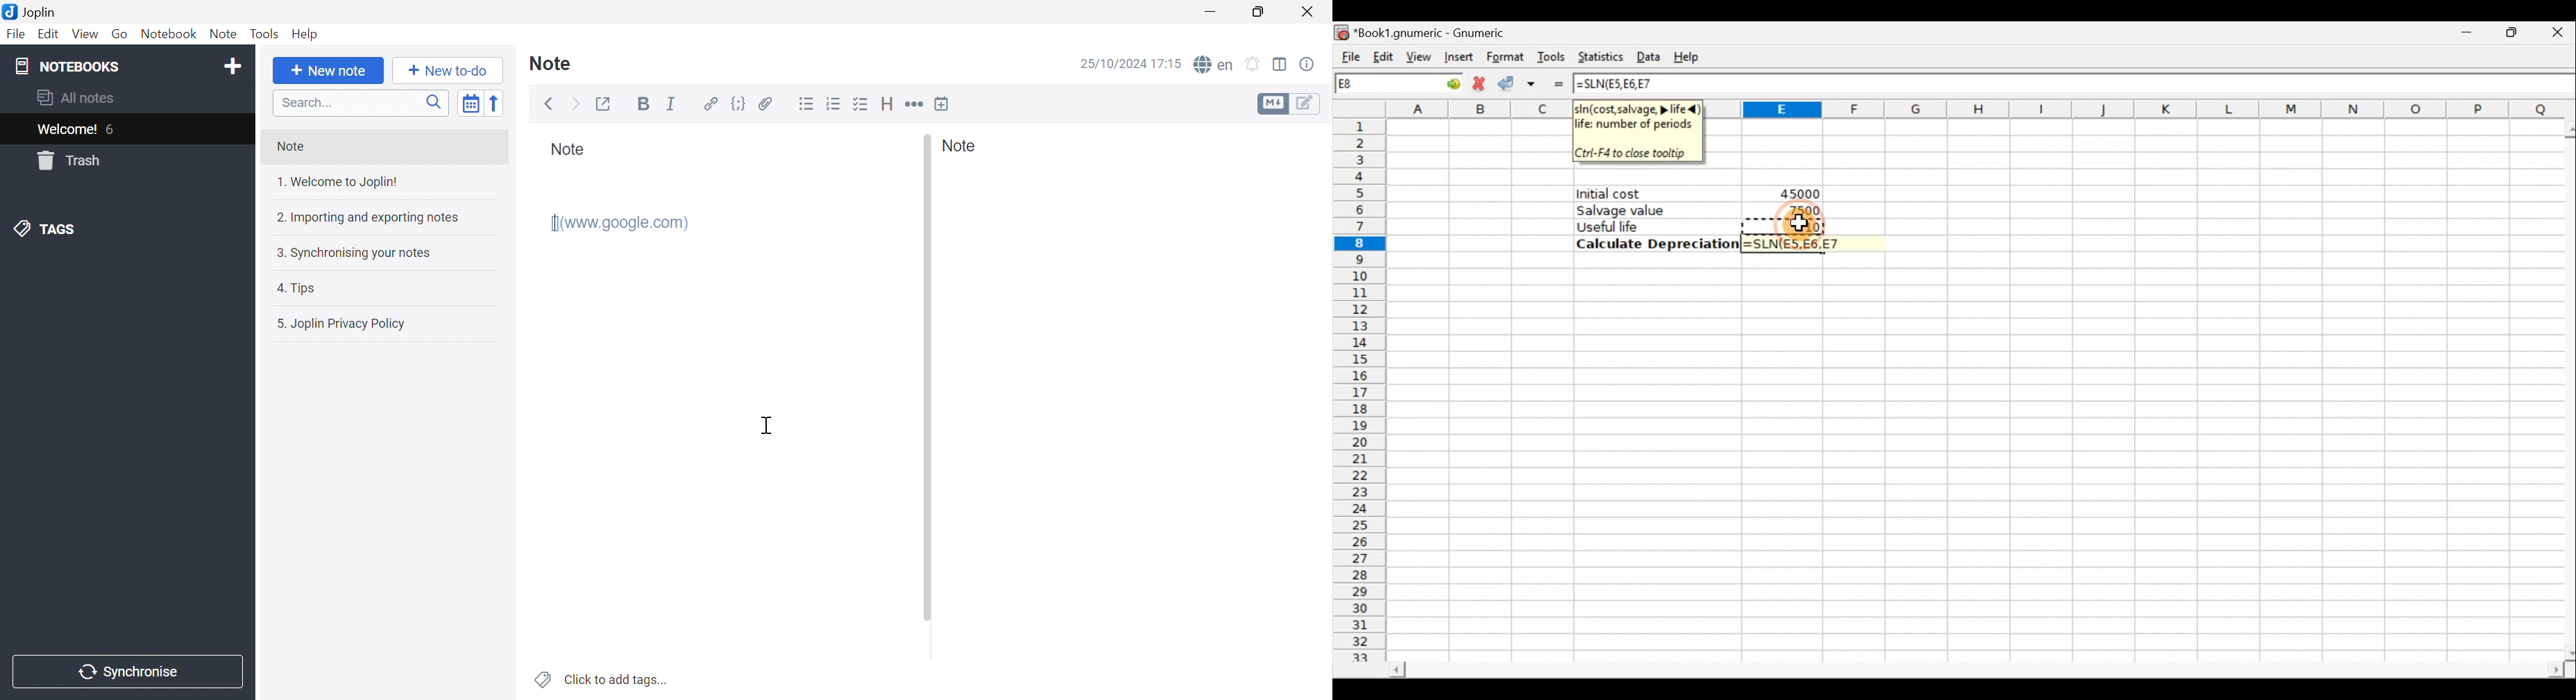  Describe the element at coordinates (1308, 12) in the screenshot. I see `Close` at that location.